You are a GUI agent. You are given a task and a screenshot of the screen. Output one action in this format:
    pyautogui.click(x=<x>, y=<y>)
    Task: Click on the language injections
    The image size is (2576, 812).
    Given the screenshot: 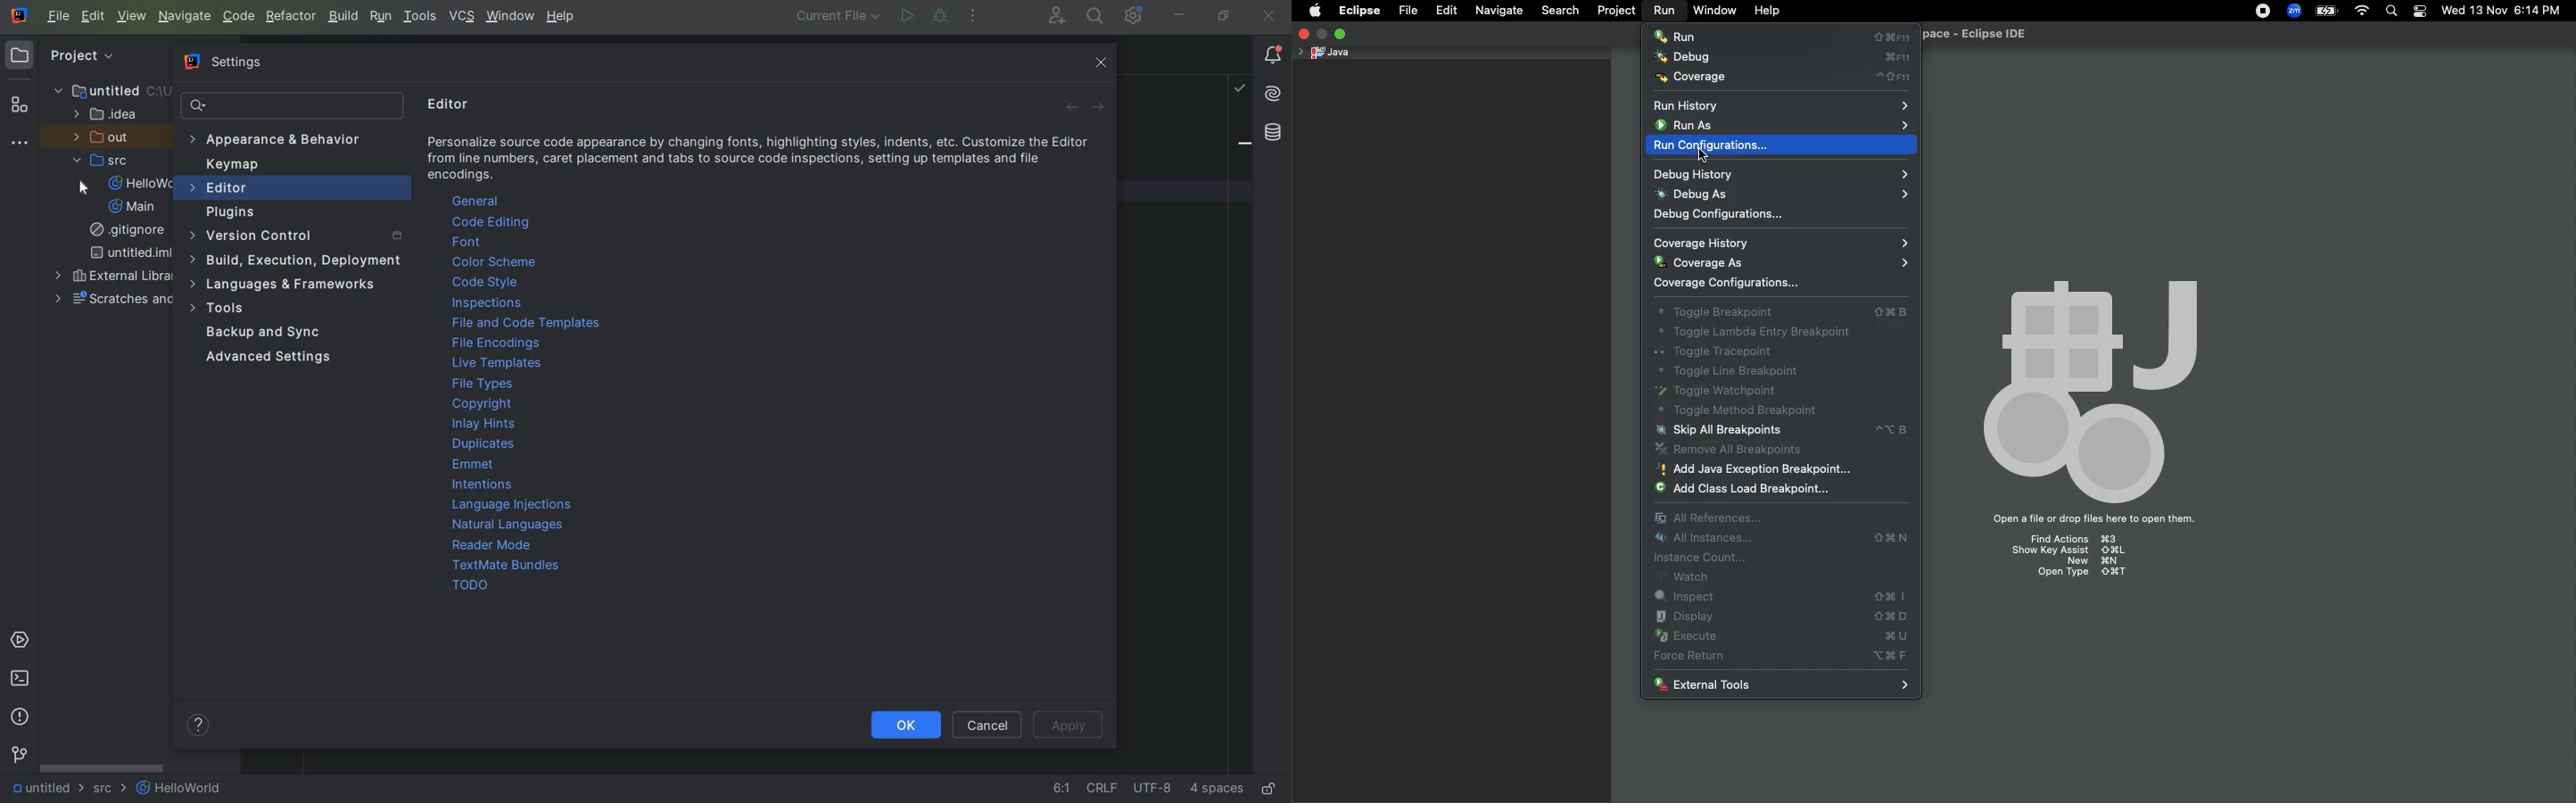 What is the action you would take?
    pyautogui.click(x=514, y=505)
    